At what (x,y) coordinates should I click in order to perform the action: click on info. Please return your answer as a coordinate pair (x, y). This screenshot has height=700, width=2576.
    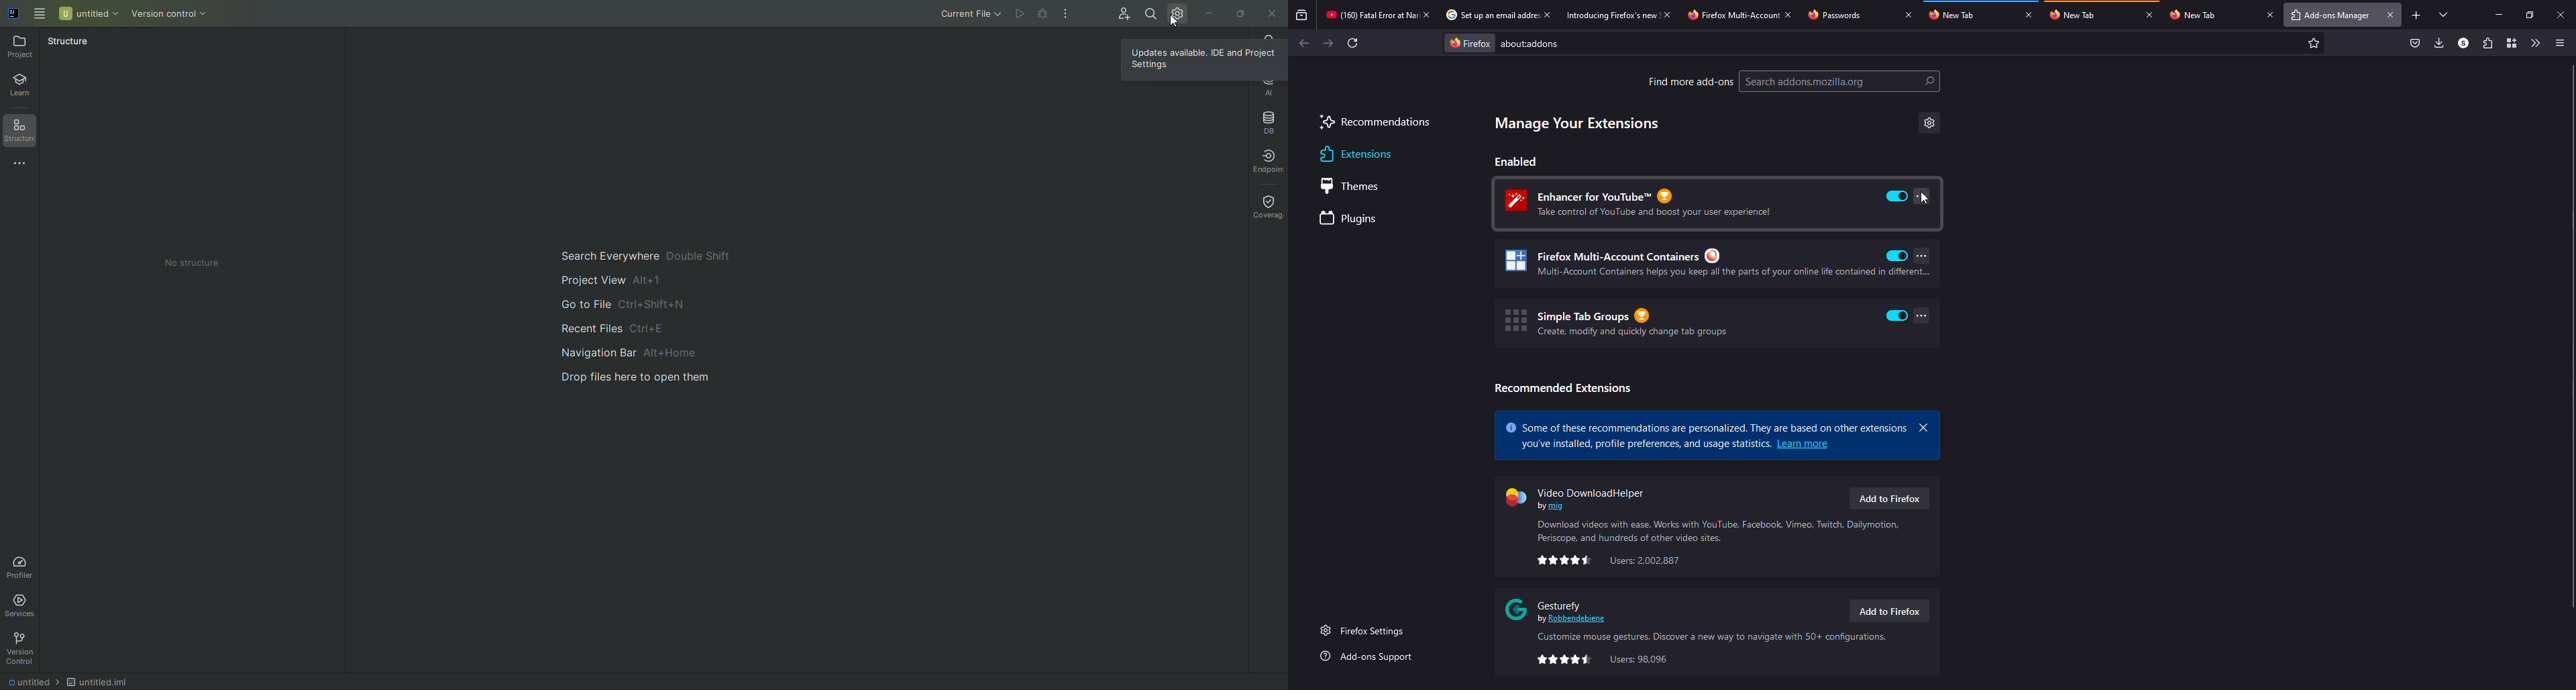
    Looking at the image, I should click on (1709, 638).